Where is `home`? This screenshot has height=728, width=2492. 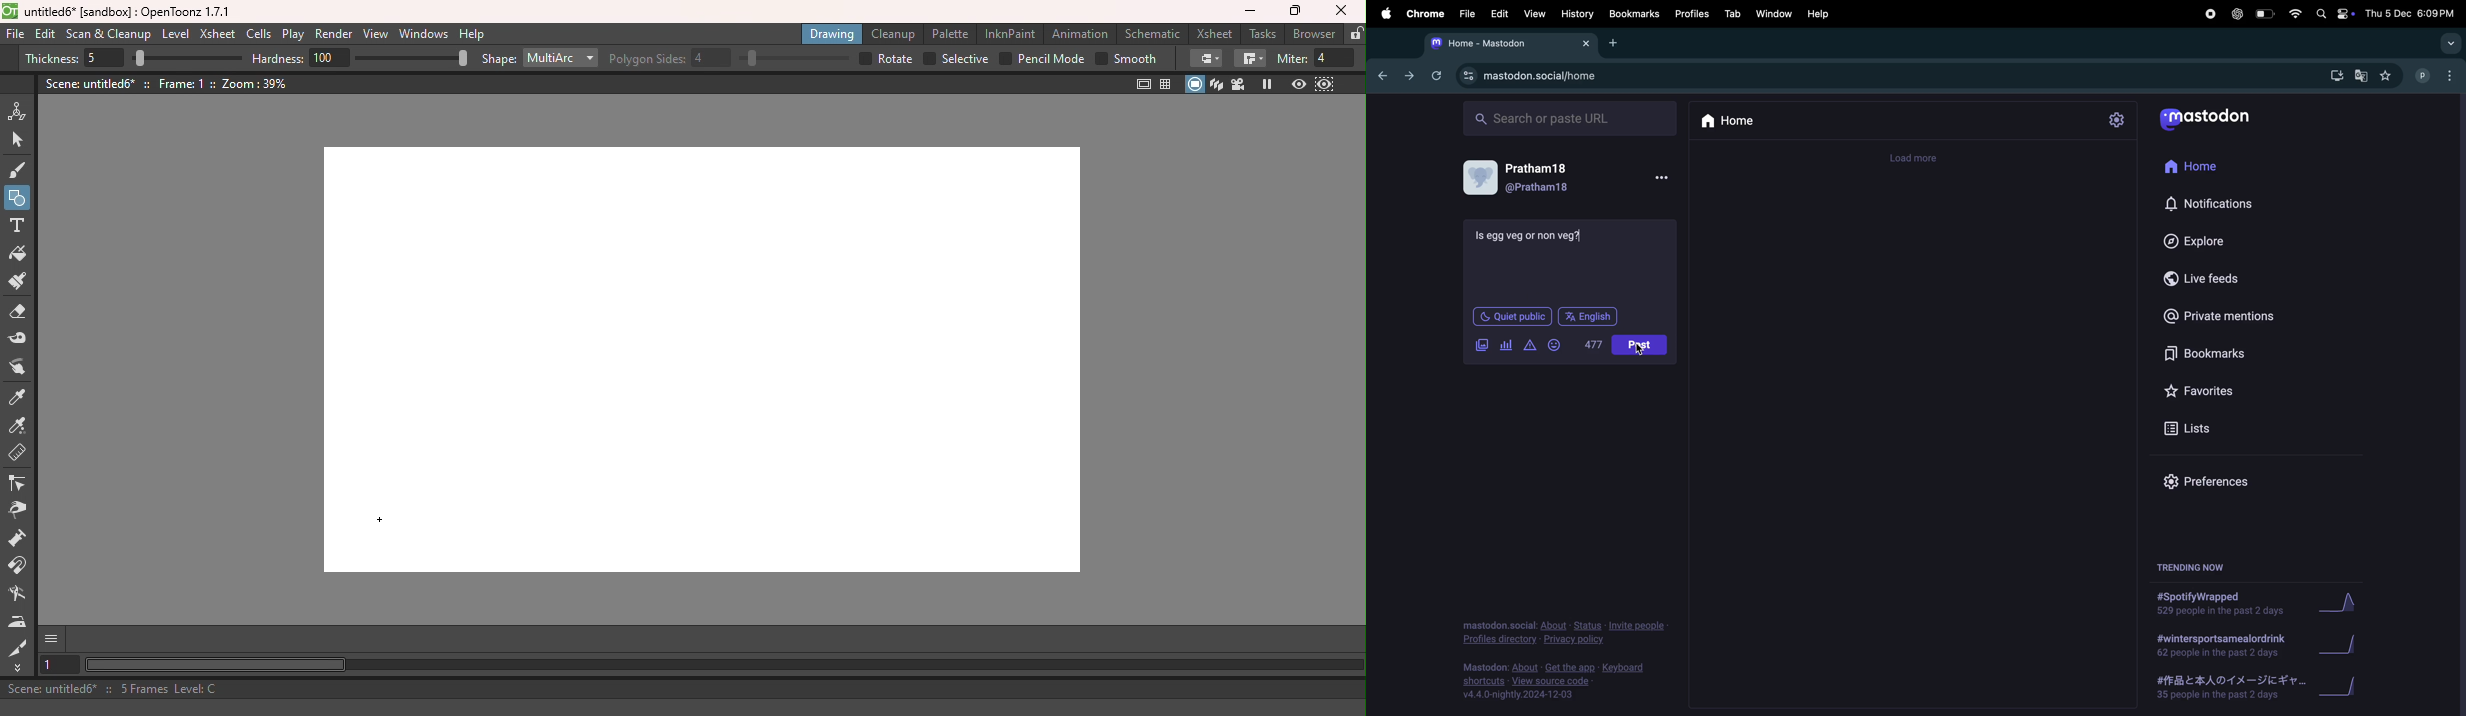 home is located at coordinates (1729, 119).